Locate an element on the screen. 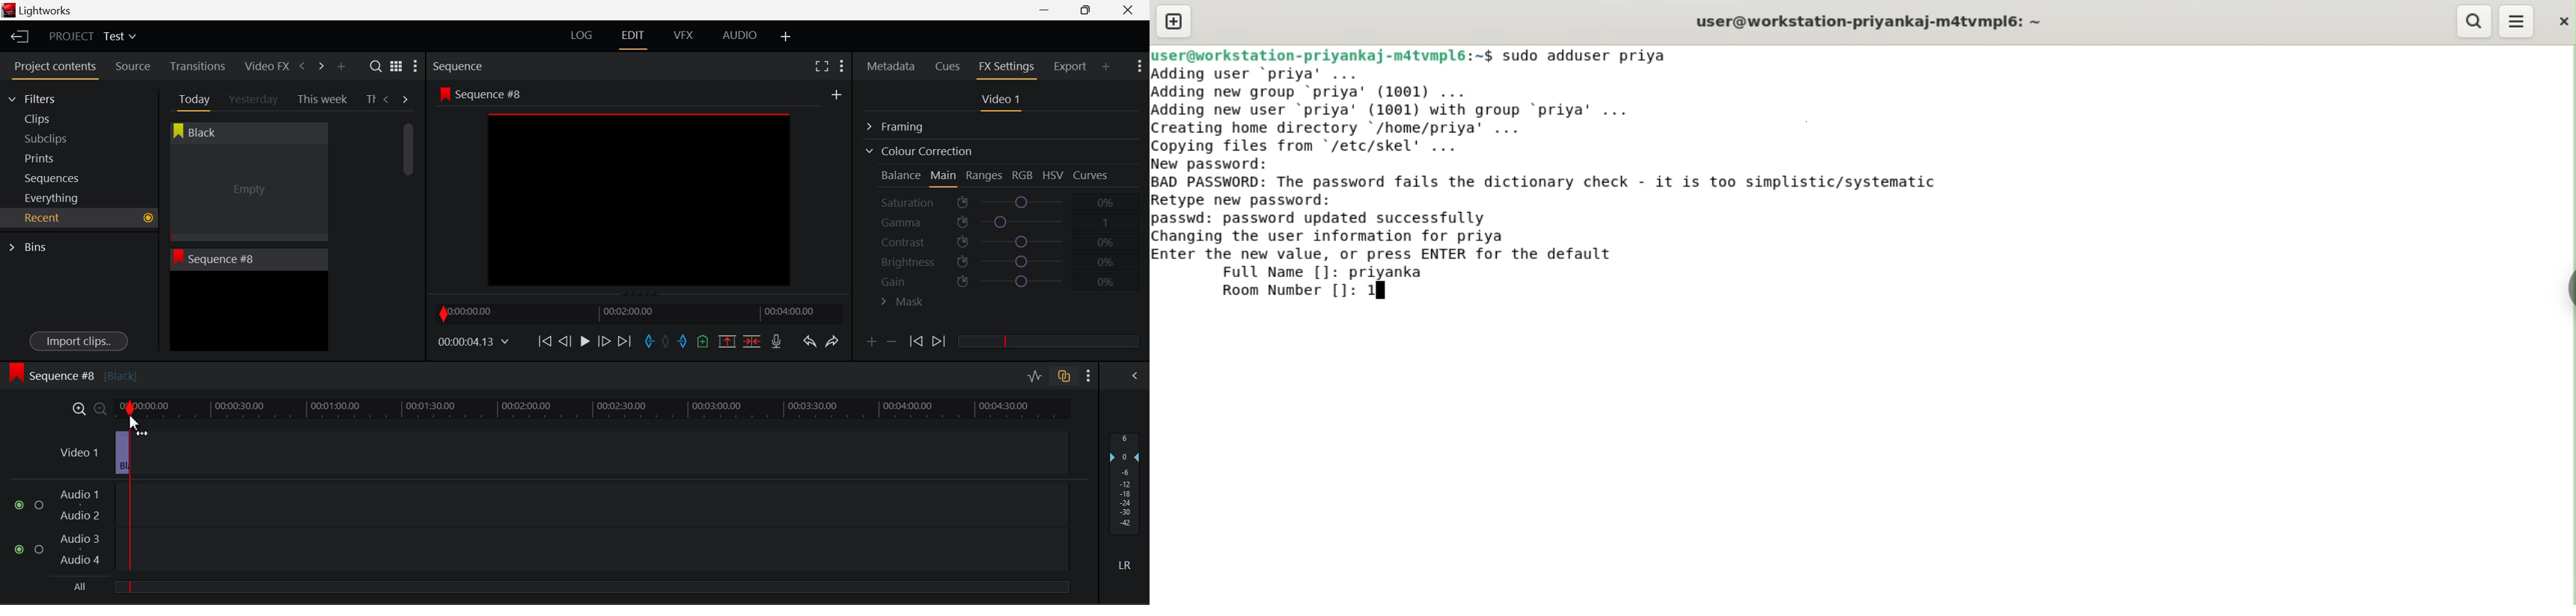  Sequence Preview Section is located at coordinates (461, 67).